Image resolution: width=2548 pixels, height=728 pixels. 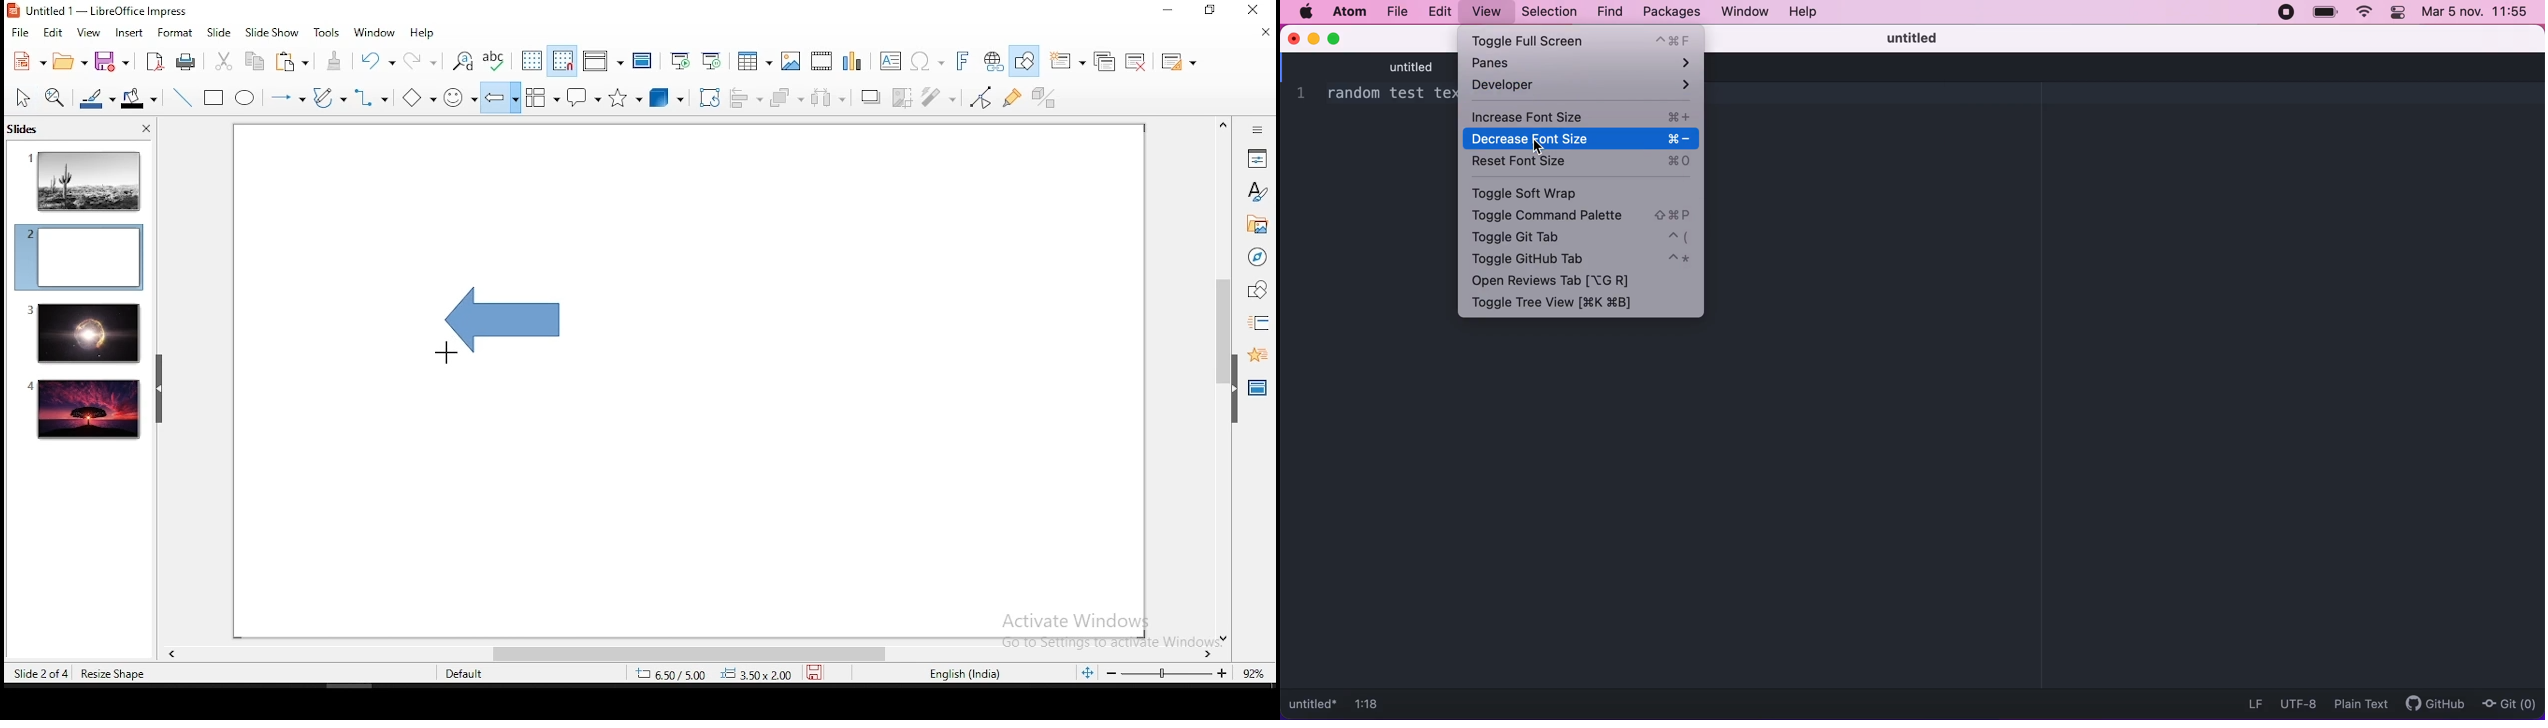 What do you see at coordinates (1254, 672) in the screenshot?
I see `zoom level` at bounding box center [1254, 672].